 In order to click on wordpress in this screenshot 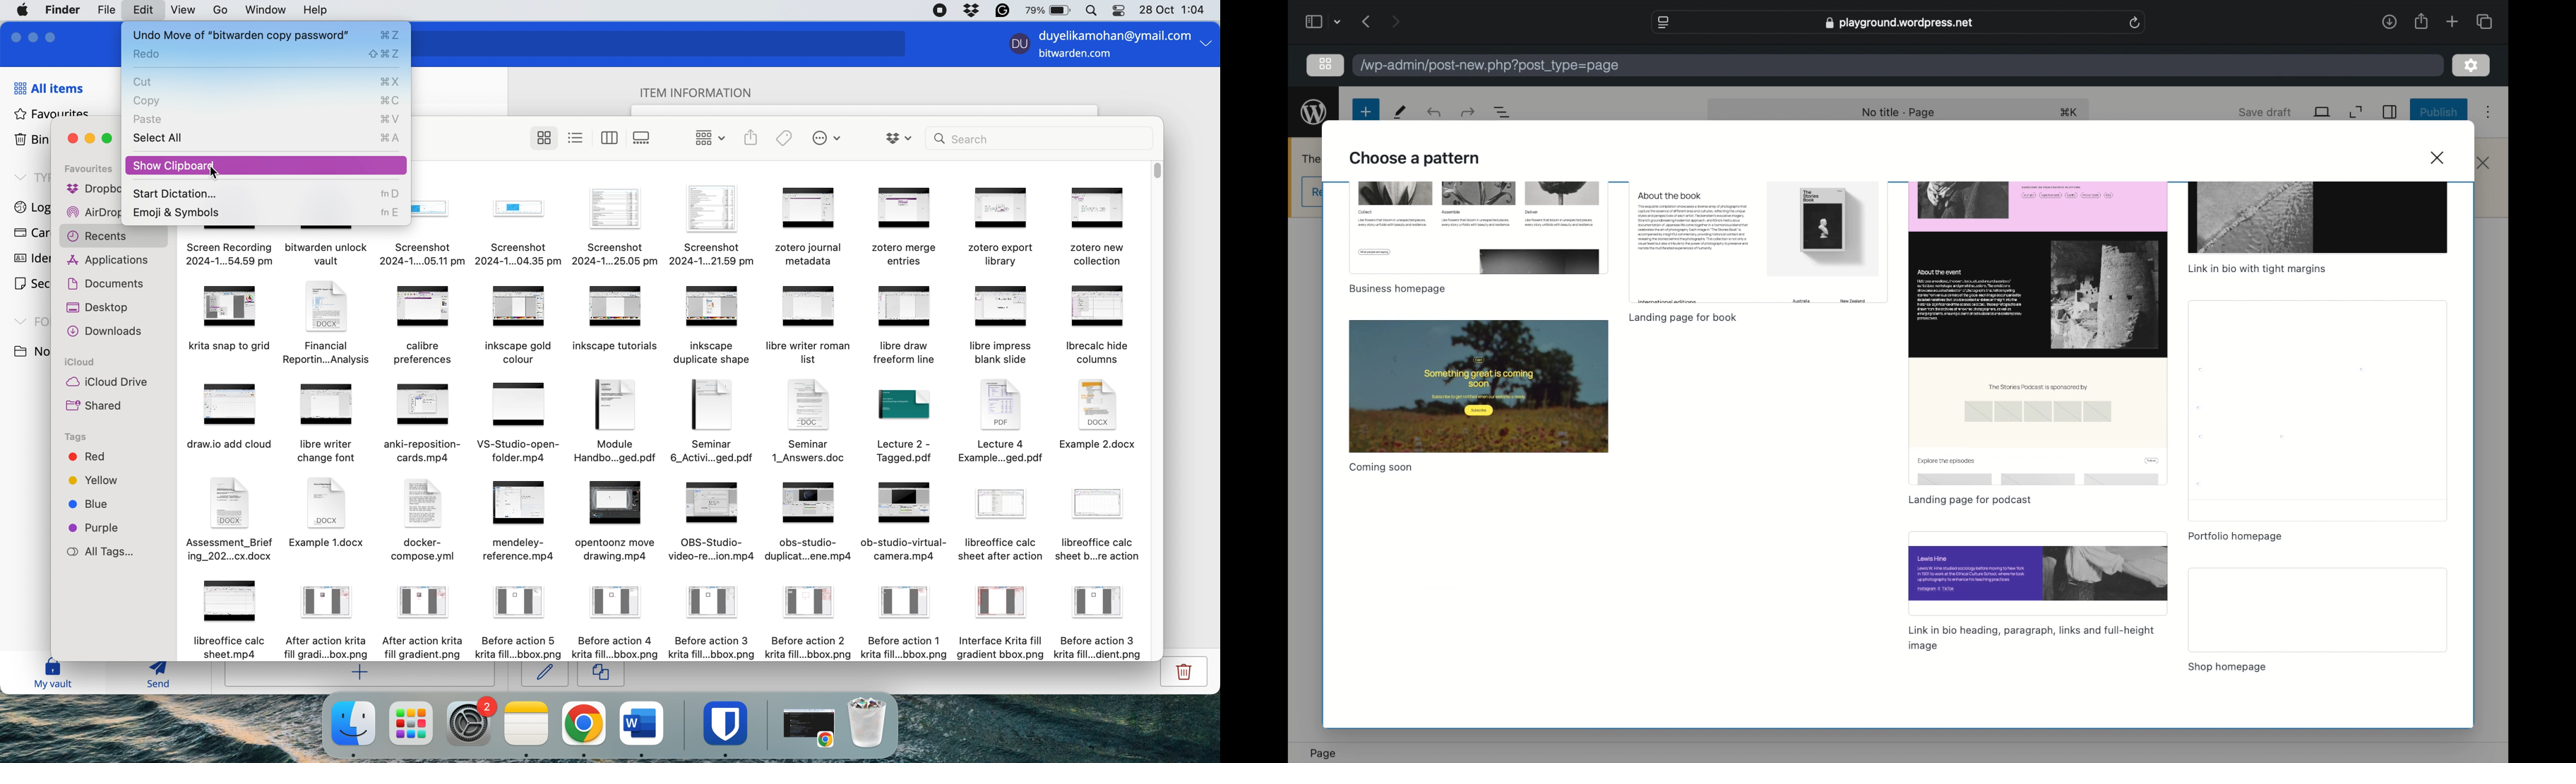, I will do `click(1314, 112)`.